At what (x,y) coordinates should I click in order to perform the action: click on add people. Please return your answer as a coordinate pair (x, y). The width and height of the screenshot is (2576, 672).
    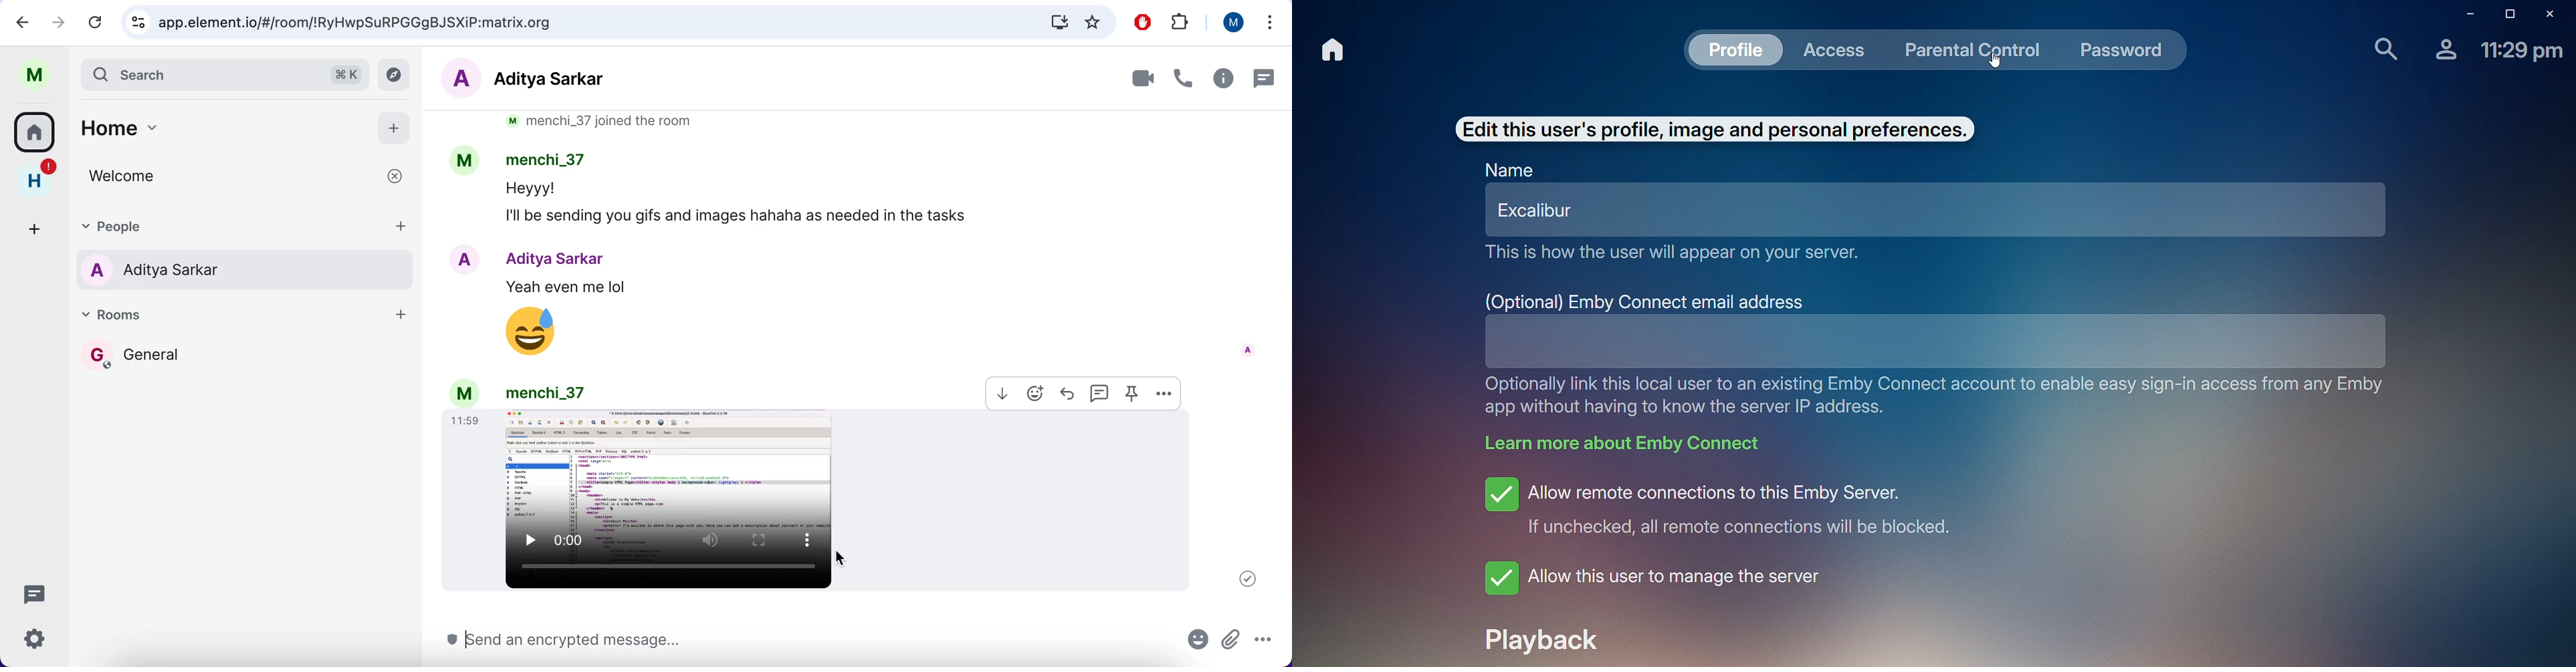
    Looking at the image, I should click on (401, 227).